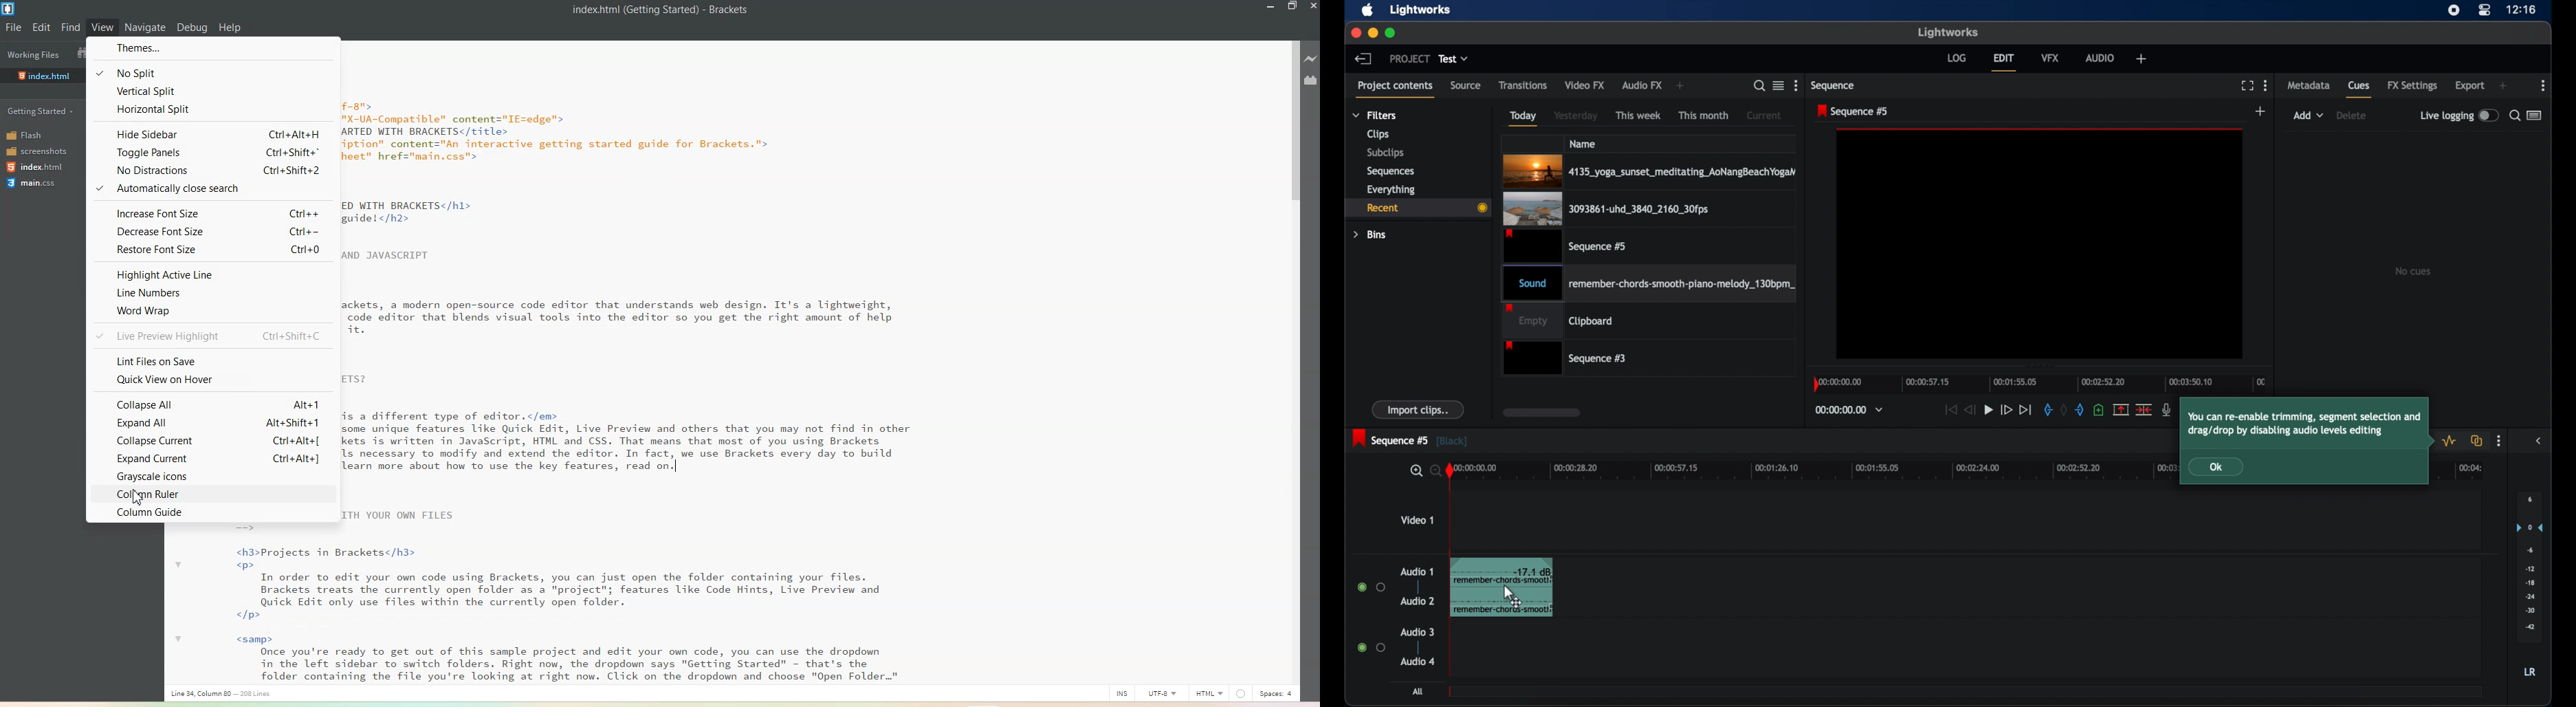 The height and width of the screenshot is (728, 2576). Describe the element at coordinates (211, 70) in the screenshot. I see `No split` at that location.